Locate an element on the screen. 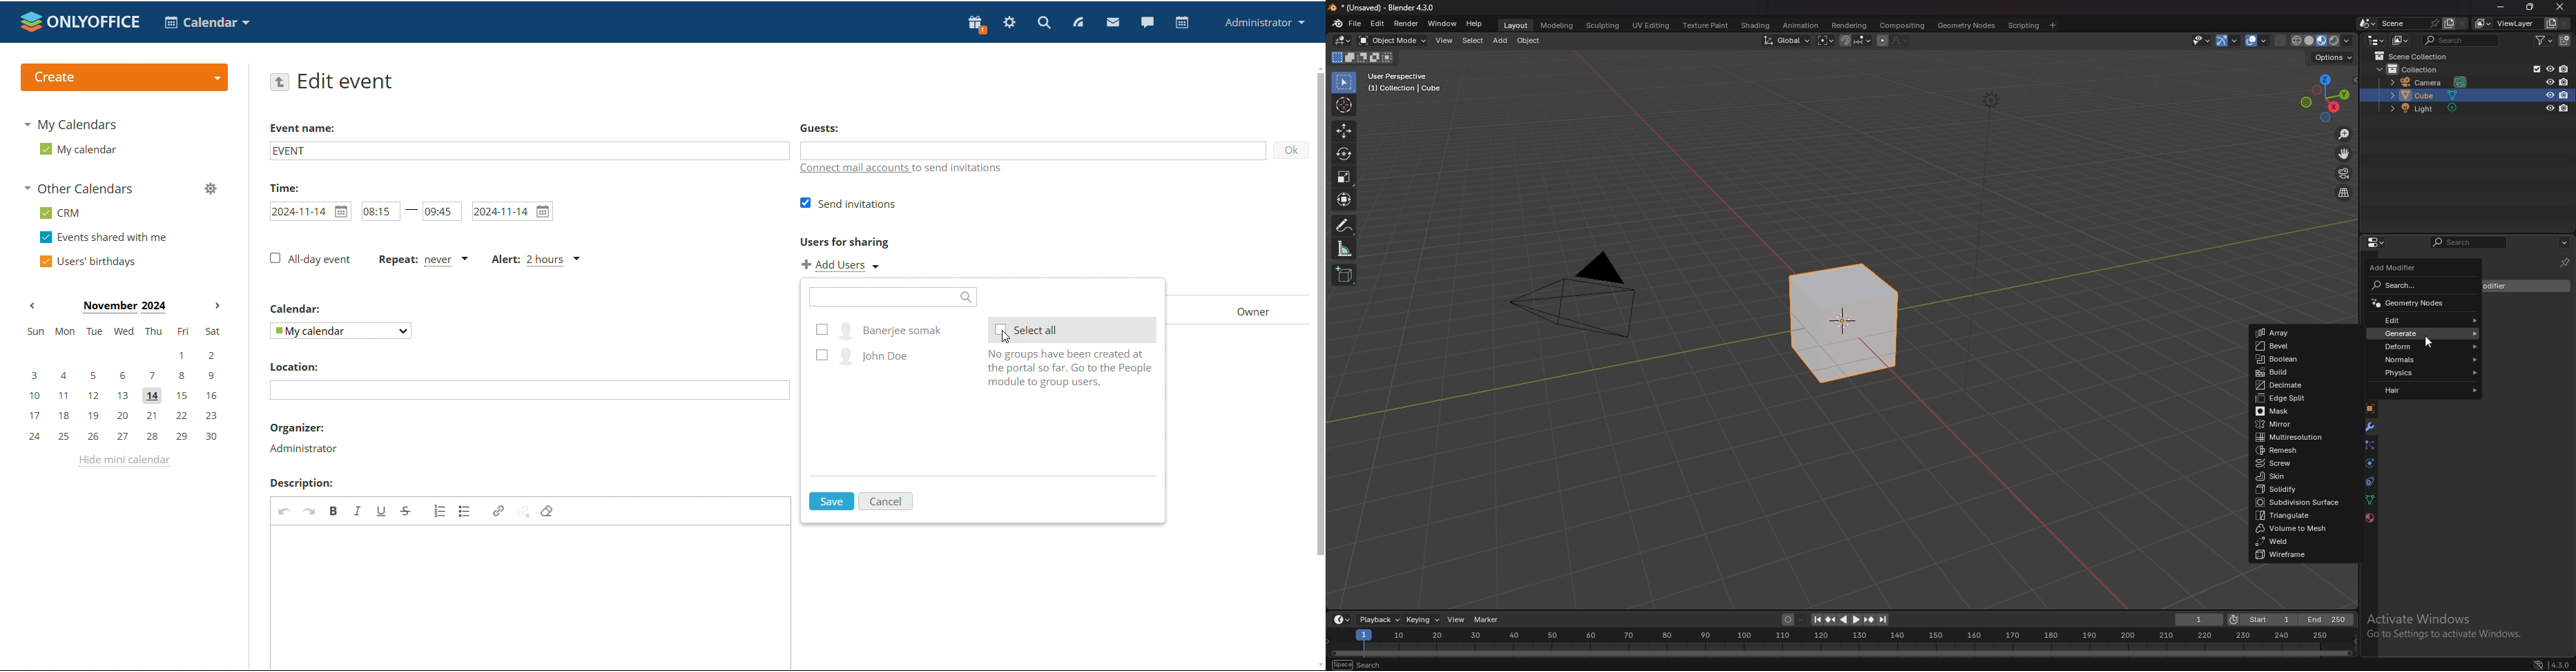  editor type is located at coordinates (1342, 620).